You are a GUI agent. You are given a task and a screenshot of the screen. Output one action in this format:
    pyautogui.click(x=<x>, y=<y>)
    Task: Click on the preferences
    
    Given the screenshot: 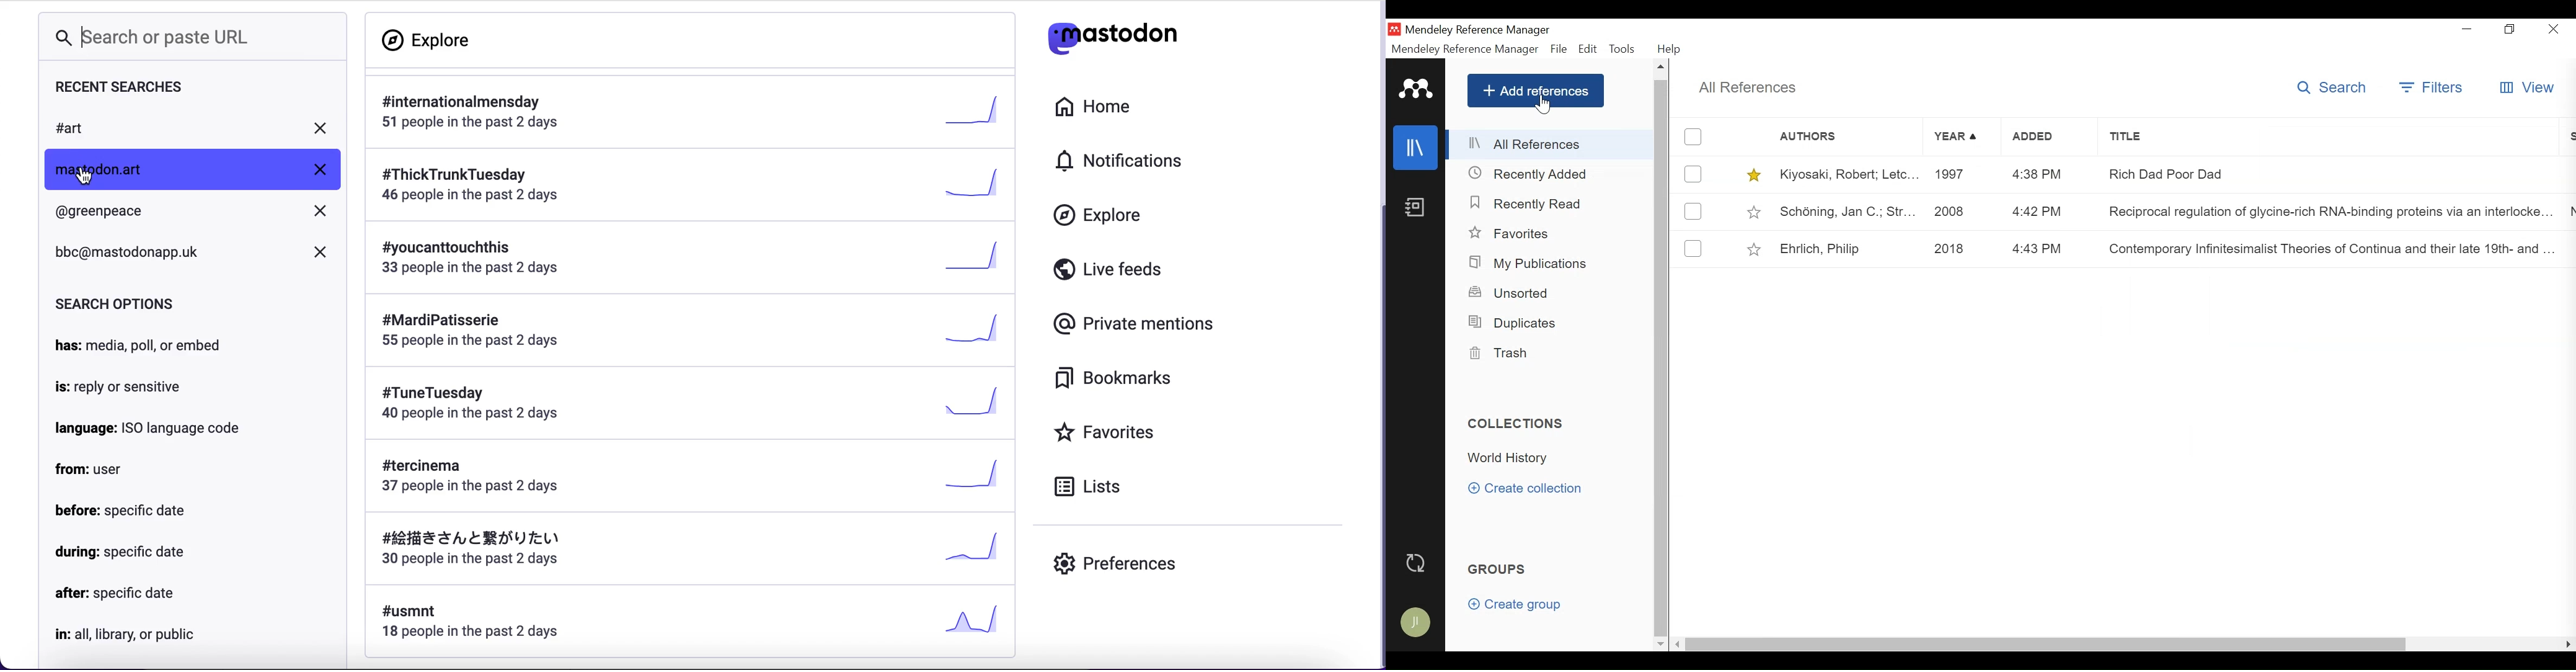 What is the action you would take?
    pyautogui.click(x=1115, y=567)
    